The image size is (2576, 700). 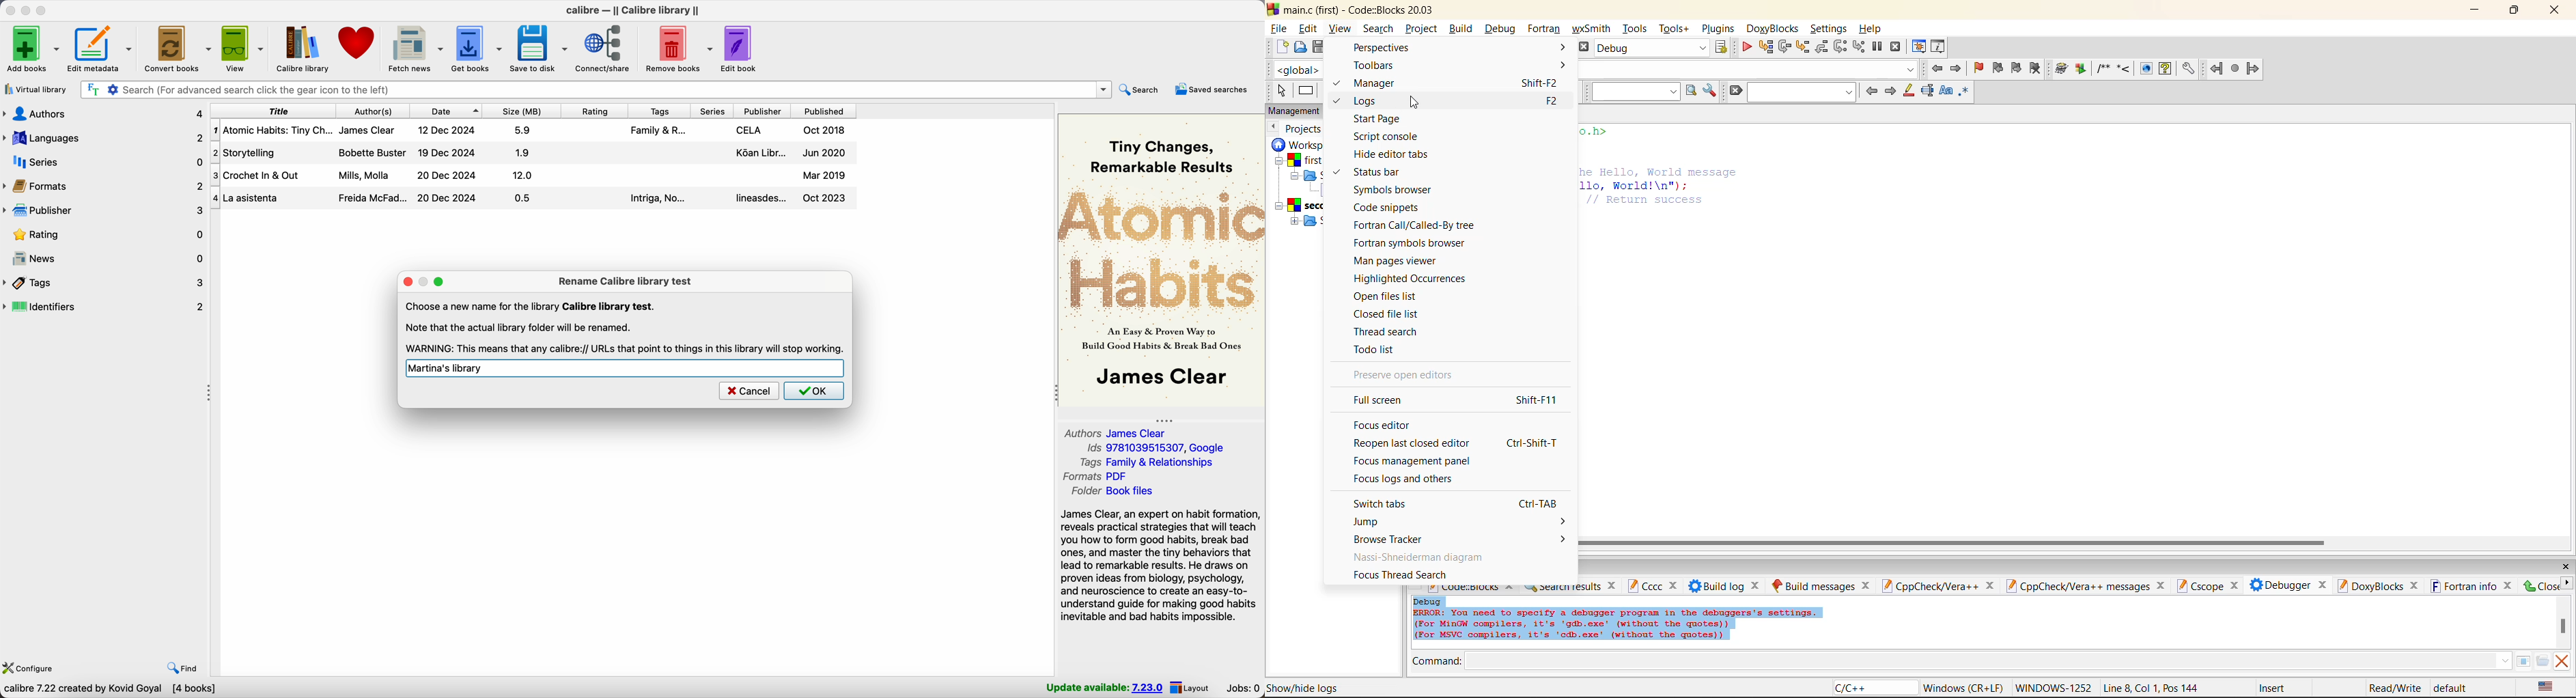 What do you see at coordinates (535, 176) in the screenshot?
I see `Crochet In & Out book` at bounding box center [535, 176].